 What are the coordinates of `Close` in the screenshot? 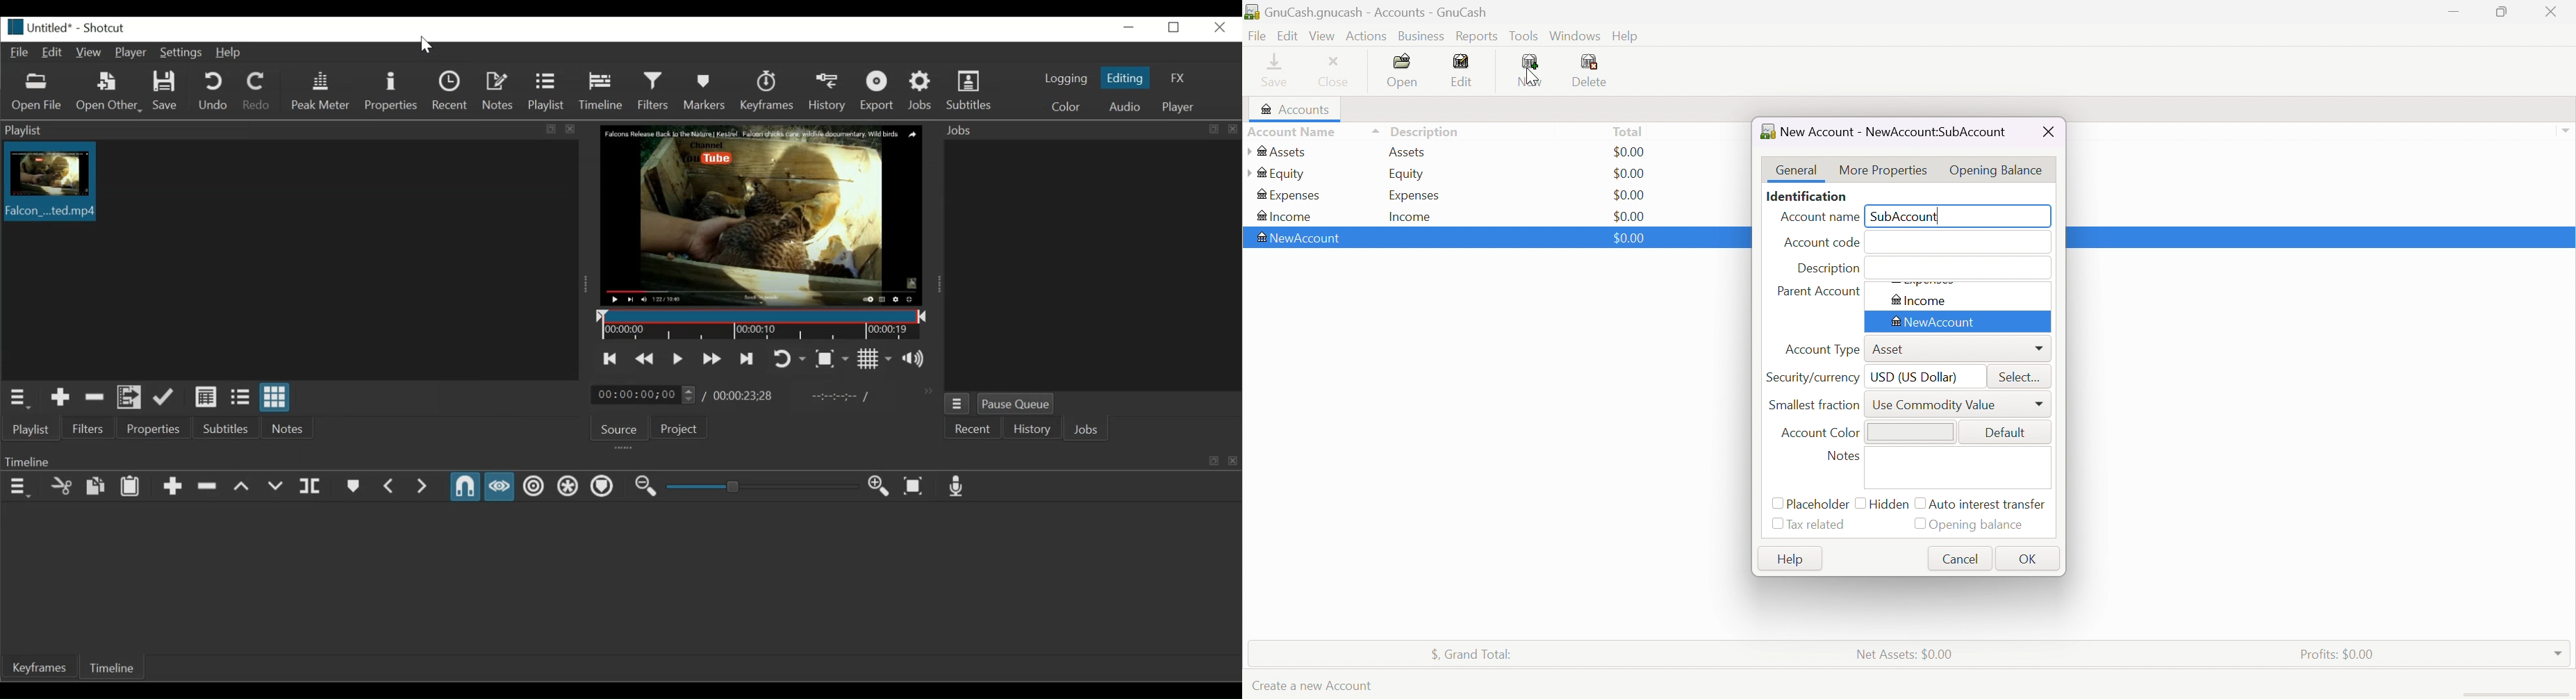 It's located at (1335, 73).